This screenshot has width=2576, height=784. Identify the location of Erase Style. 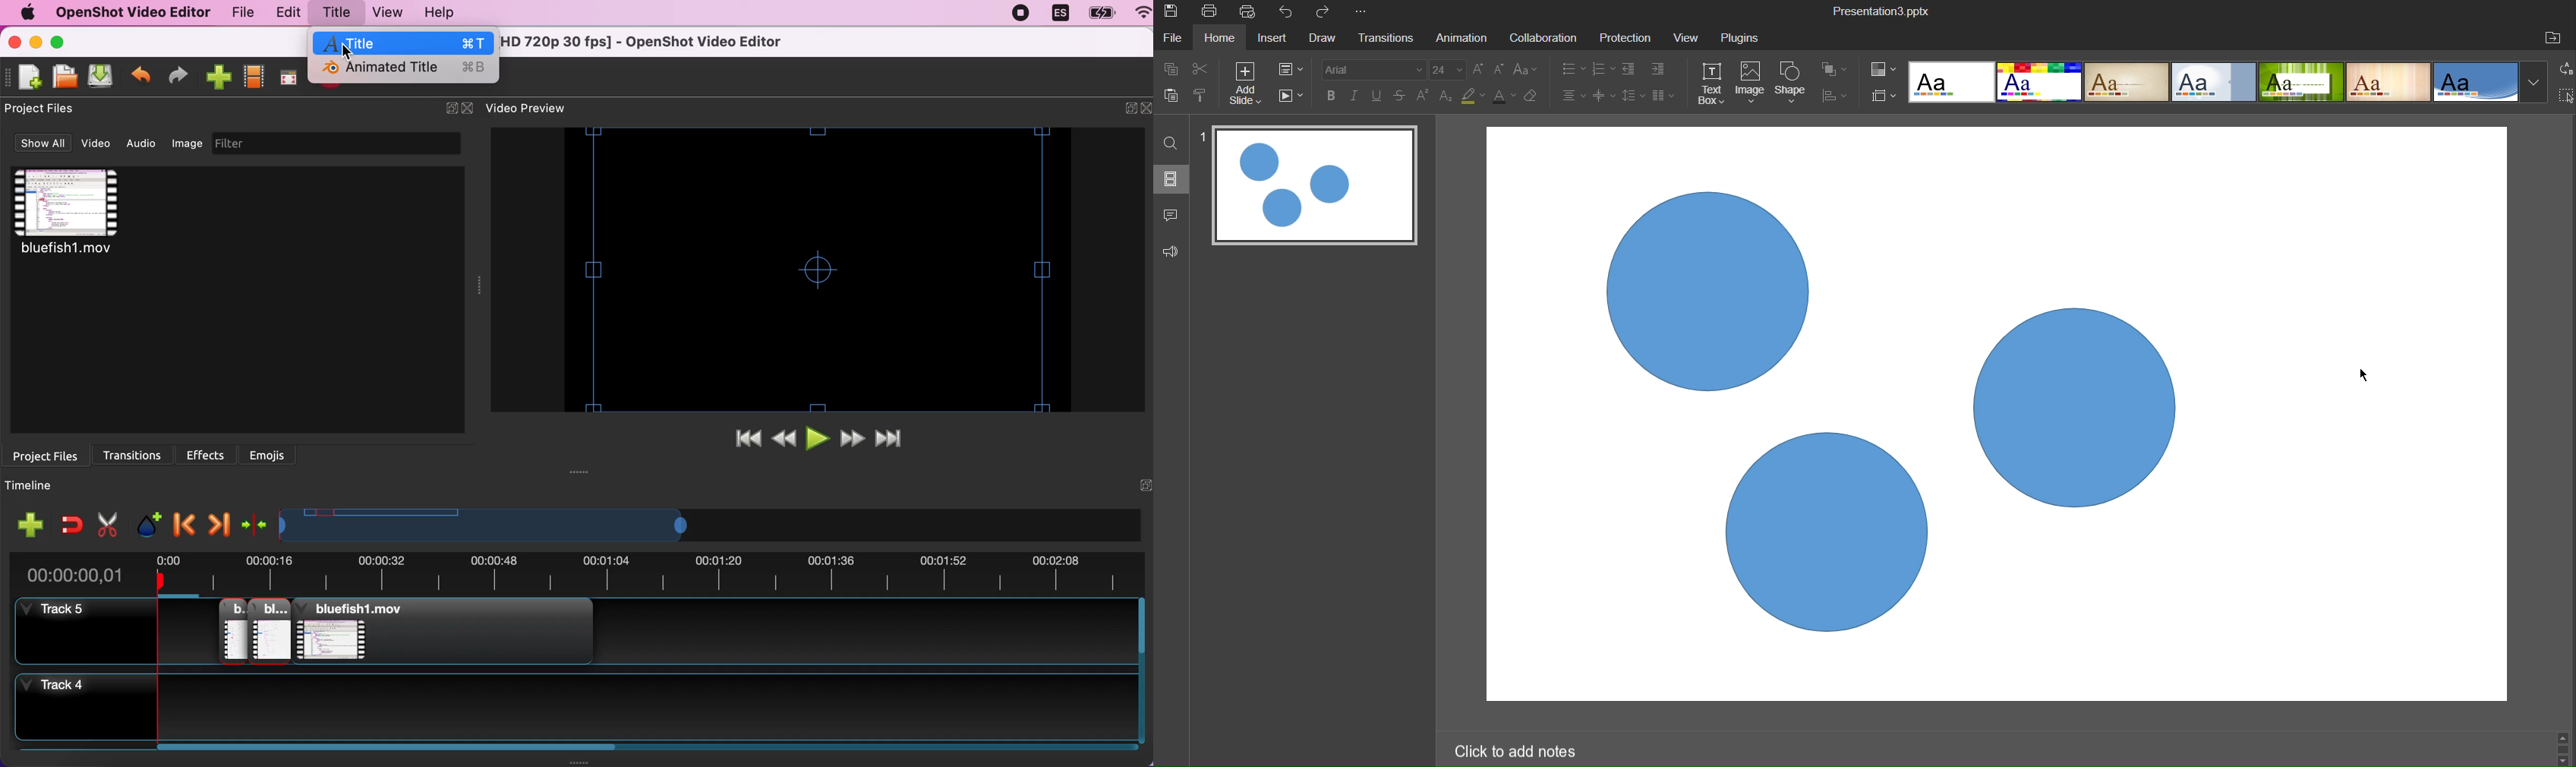
(1534, 98).